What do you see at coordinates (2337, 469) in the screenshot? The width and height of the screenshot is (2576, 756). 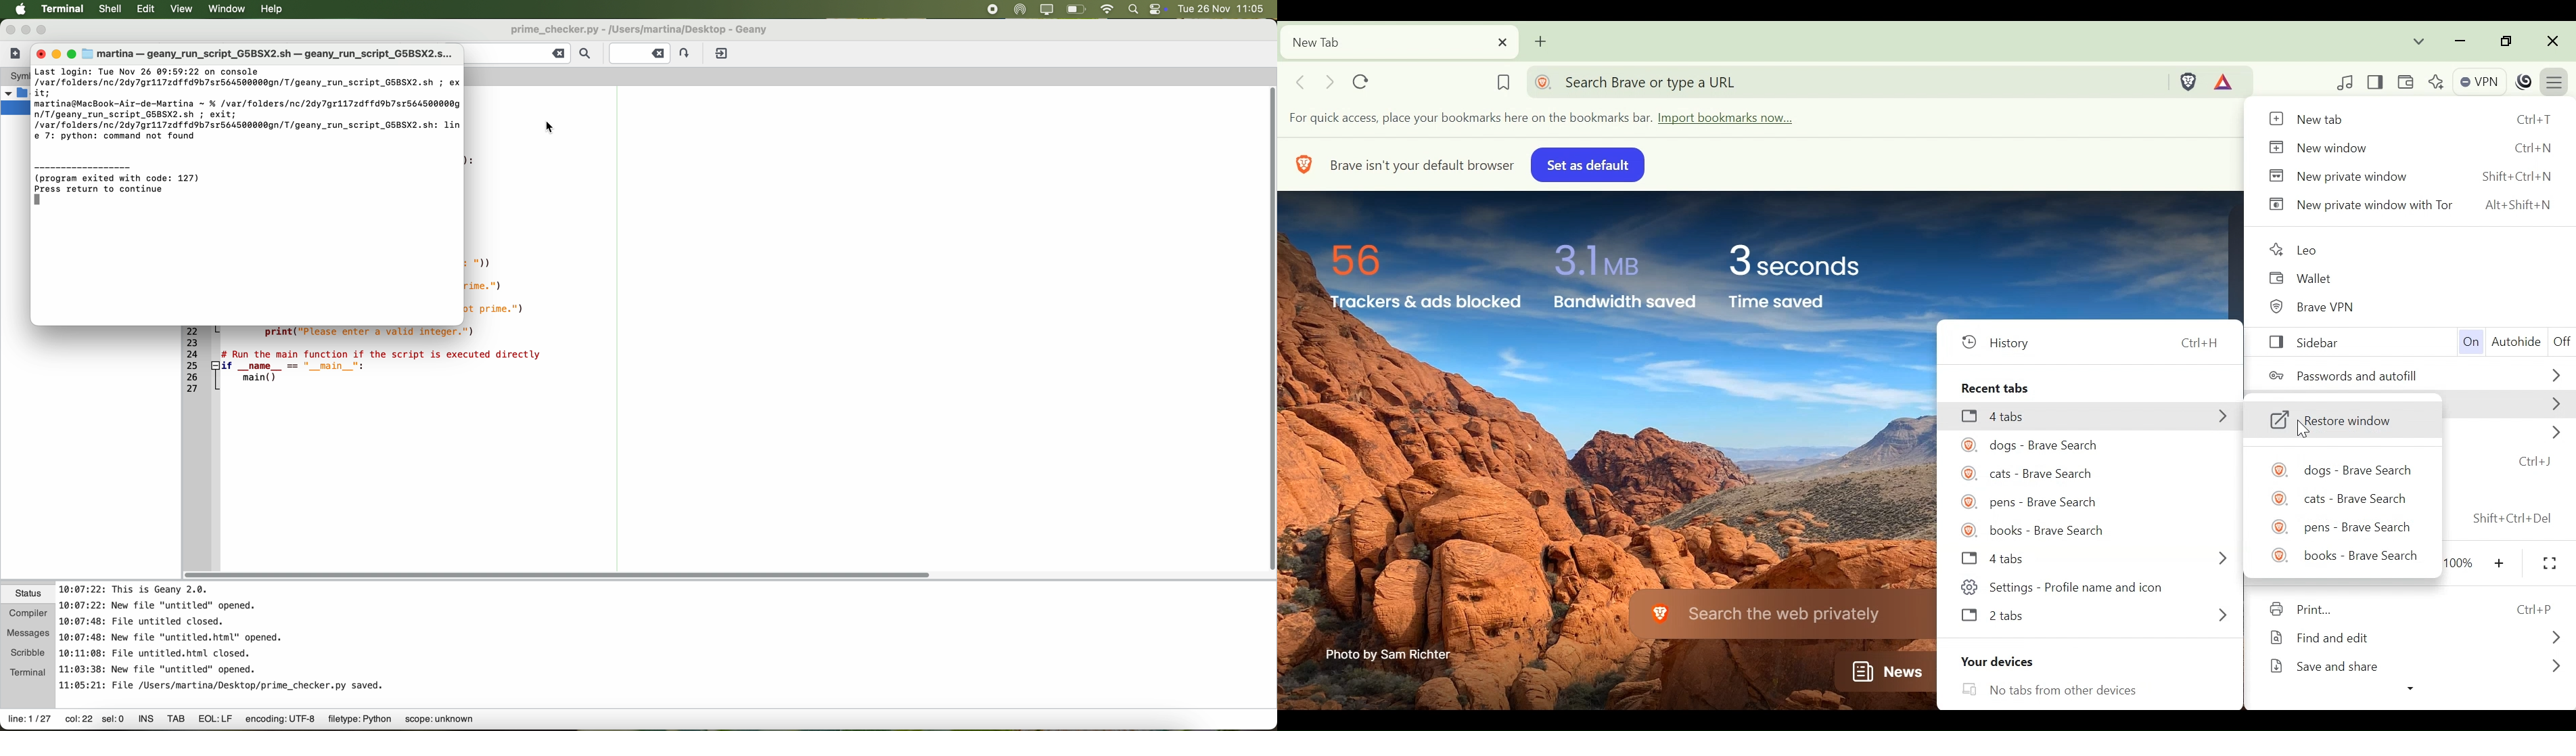 I see `dogs - Brave Search` at bounding box center [2337, 469].